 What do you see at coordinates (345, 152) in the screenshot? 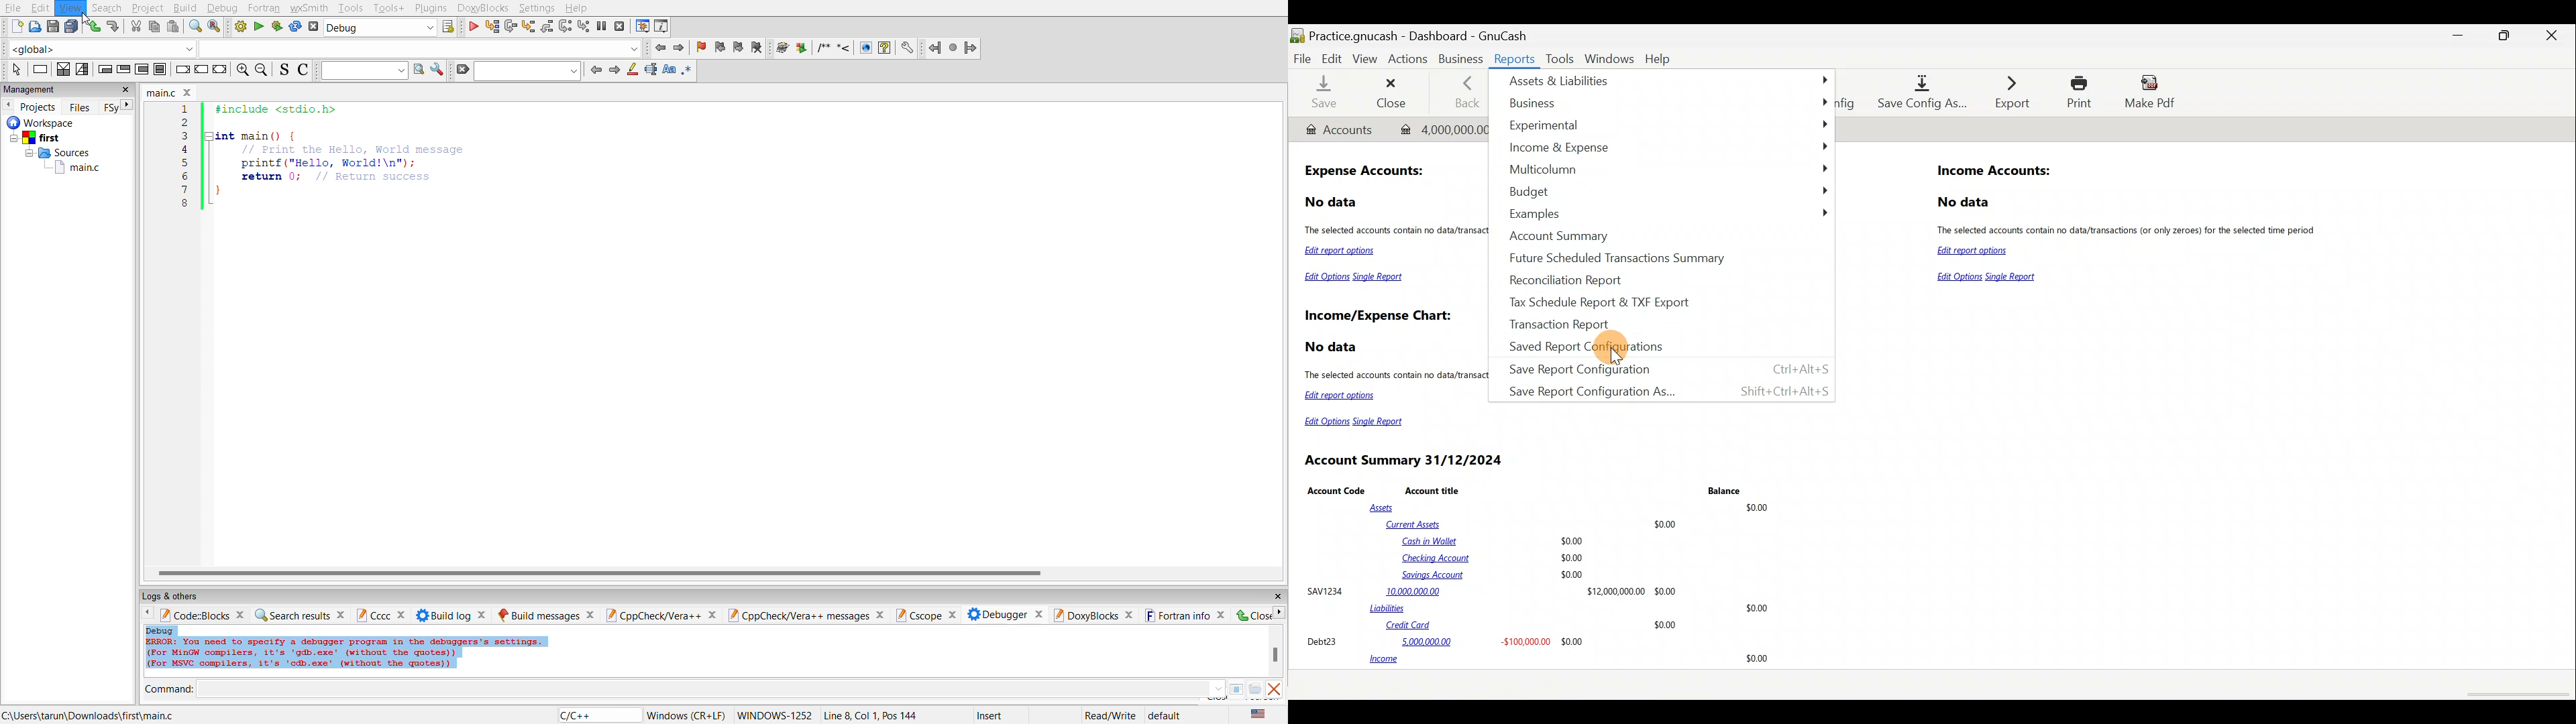
I see `code` at bounding box center [345, 152].